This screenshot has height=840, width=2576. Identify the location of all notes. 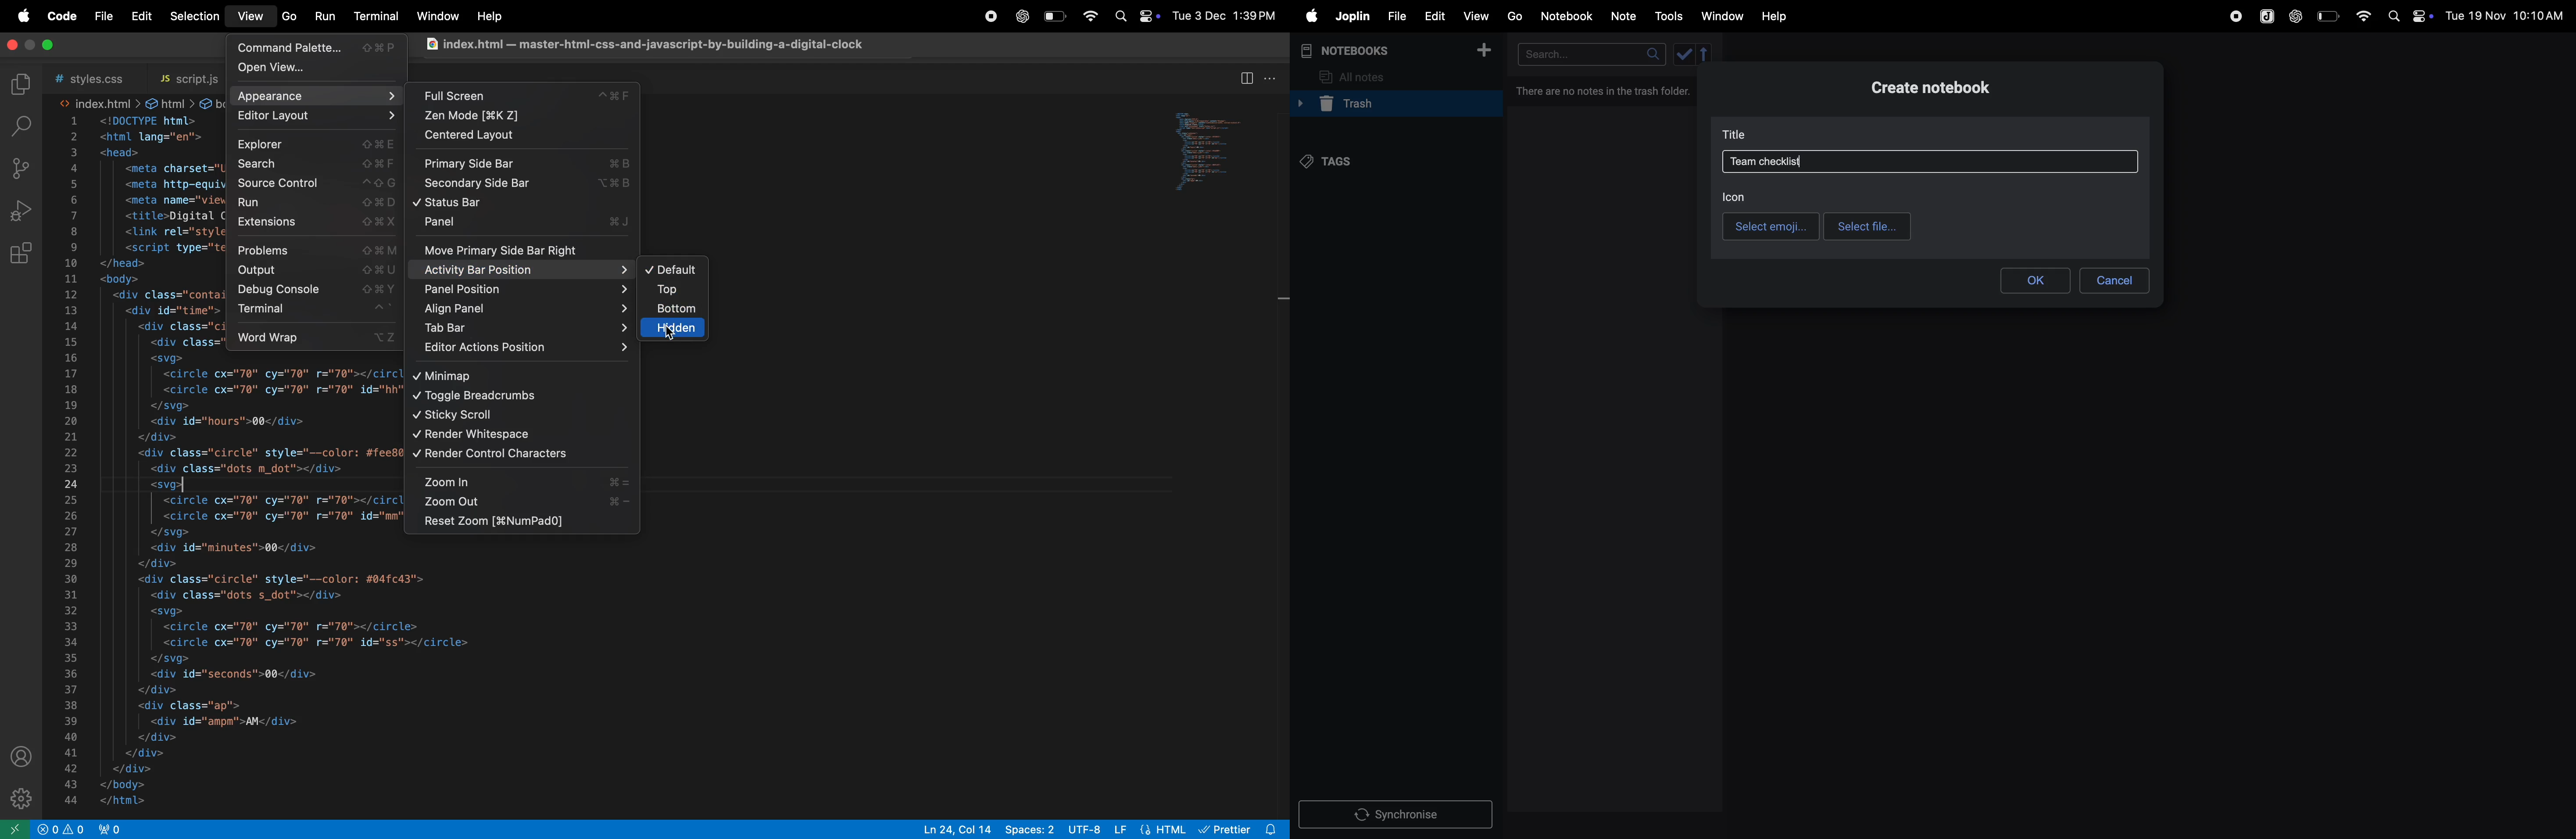
(1361, 75).